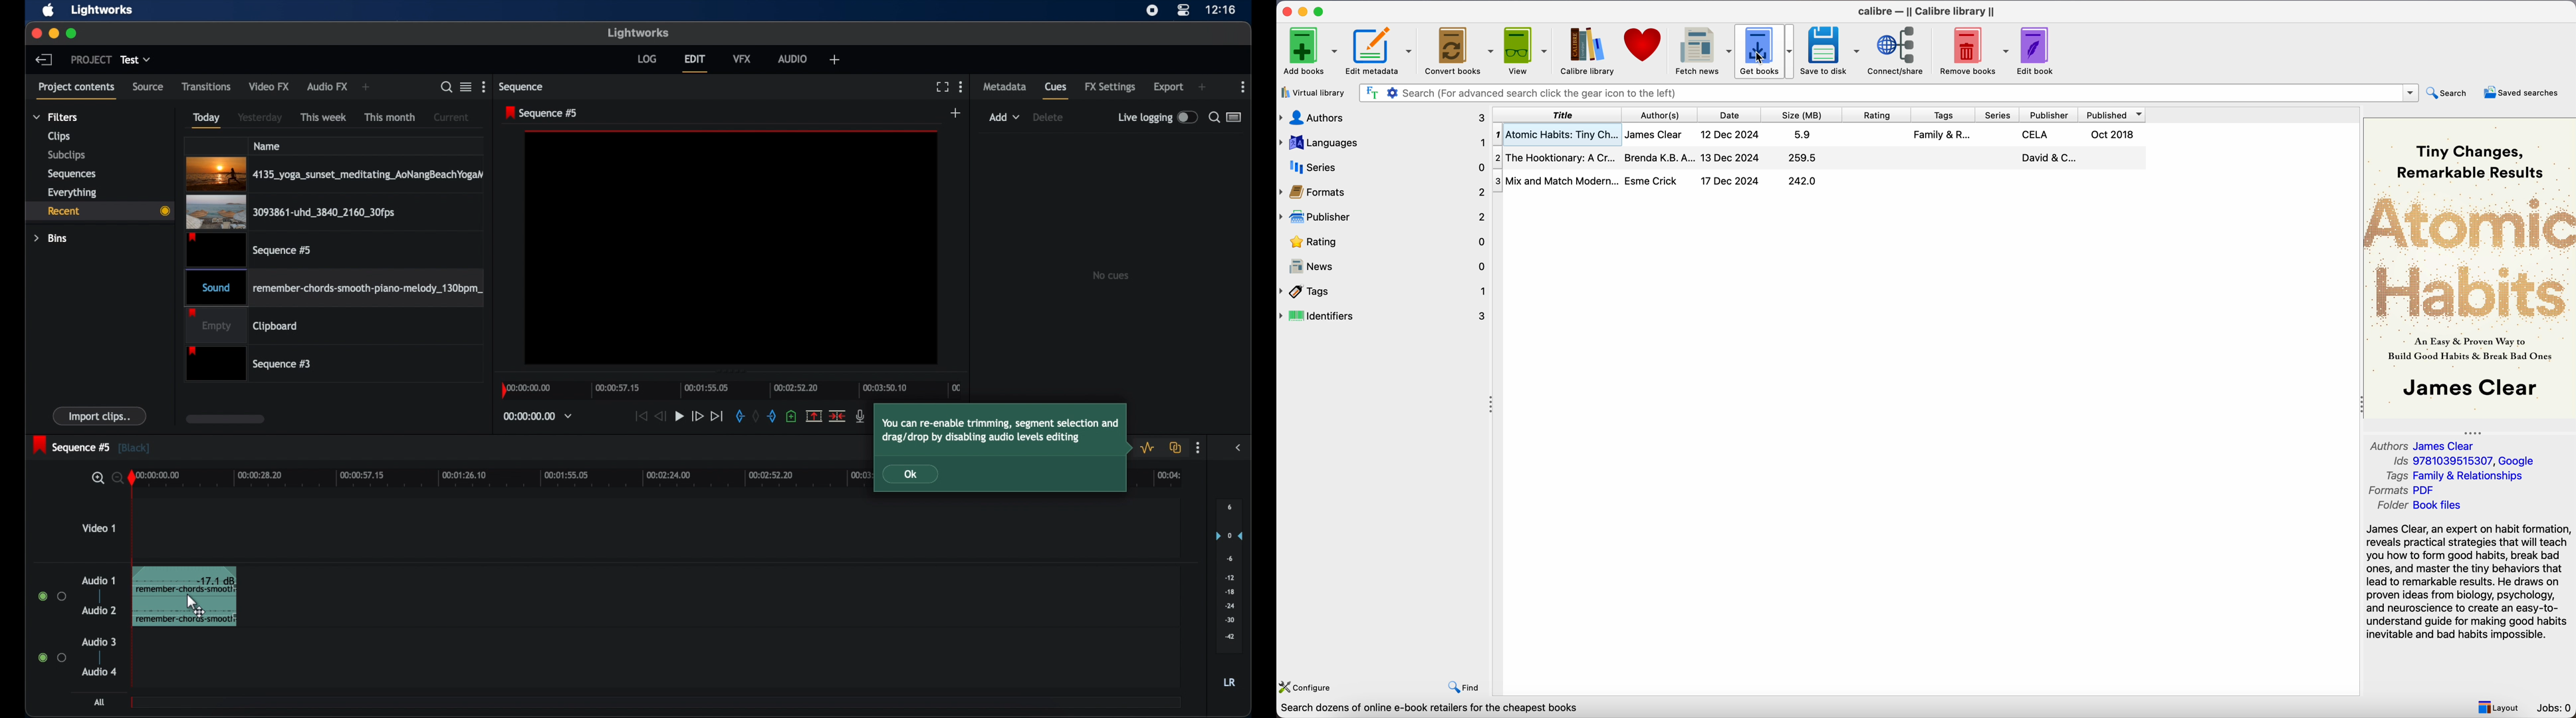  What do you see at coordinates (1385, 241) in the screenshot?
I see `rating` at bounding box center [1385, 241].